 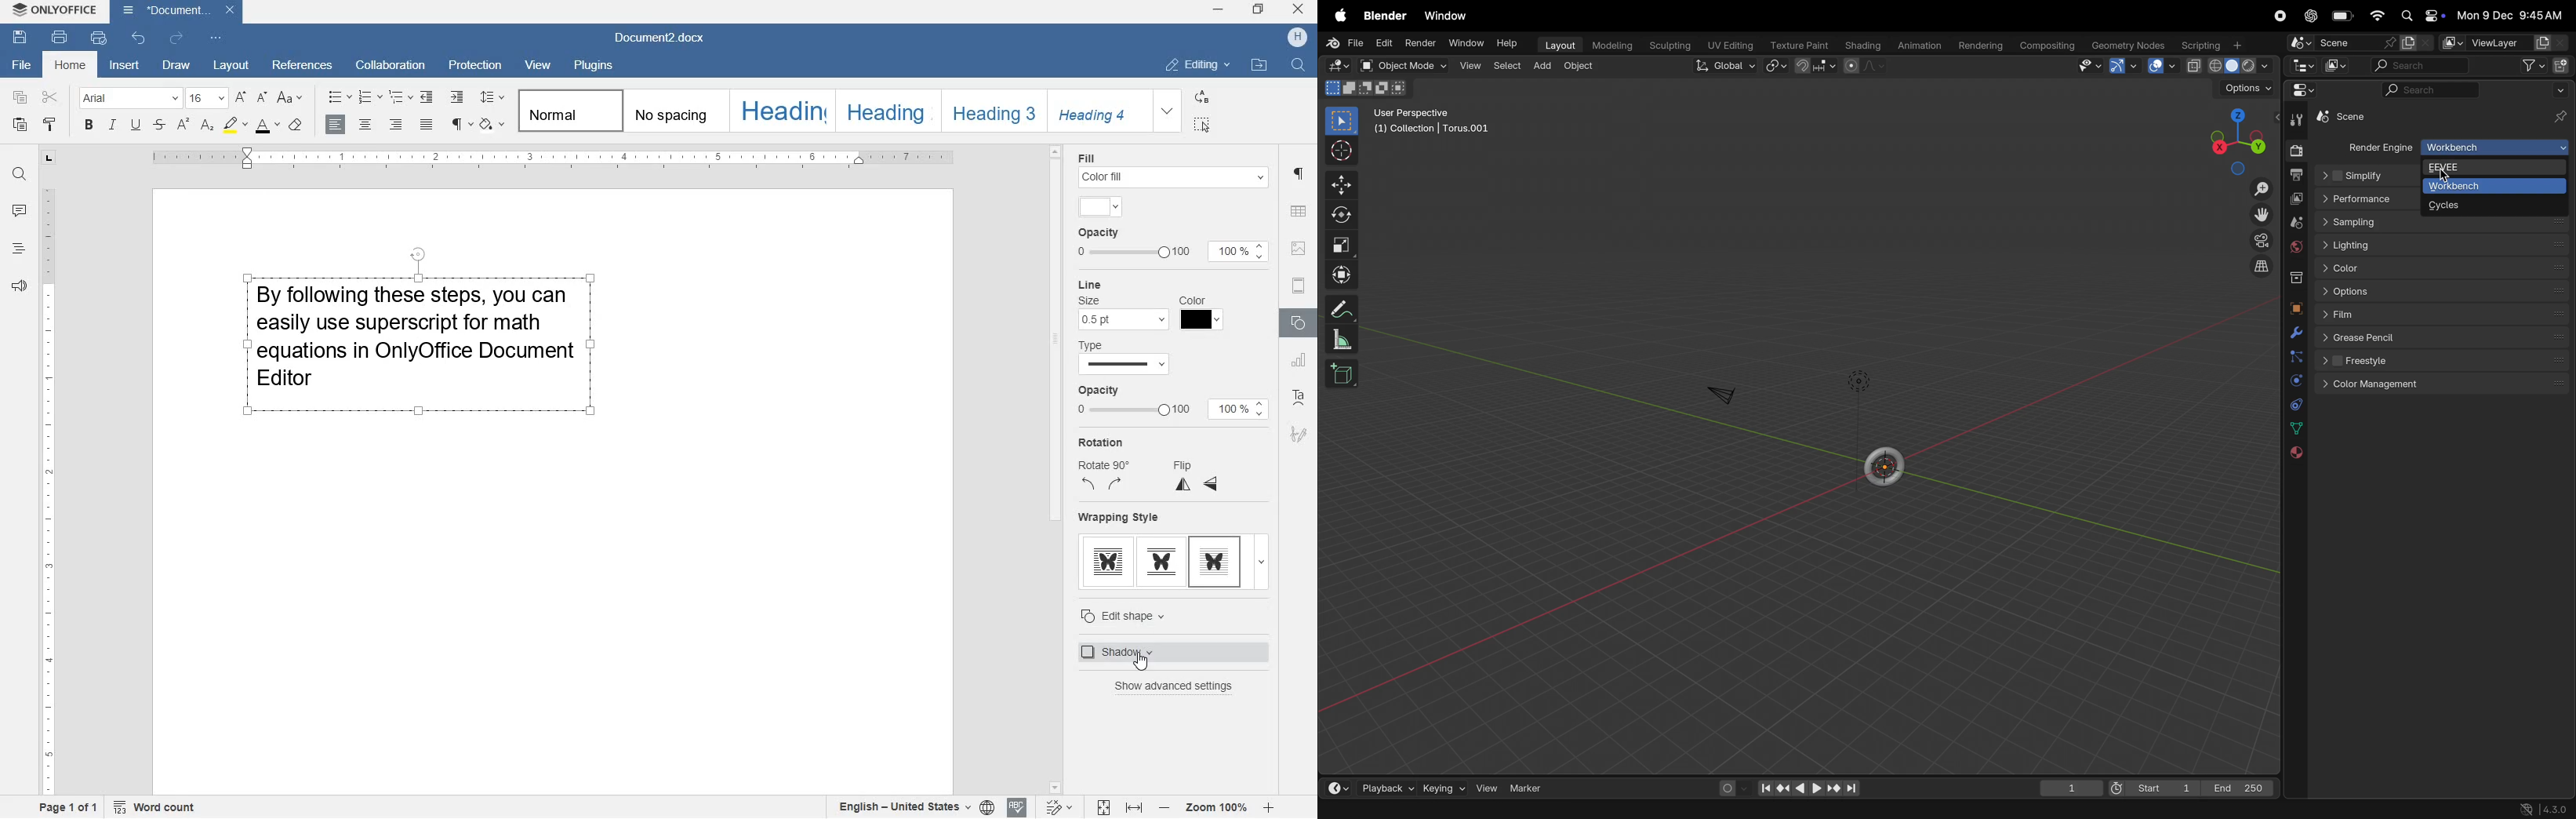 What do you see at coordinates (19, 252) in the screenshot?
I see `headlines` at bounding box center [19, 252].